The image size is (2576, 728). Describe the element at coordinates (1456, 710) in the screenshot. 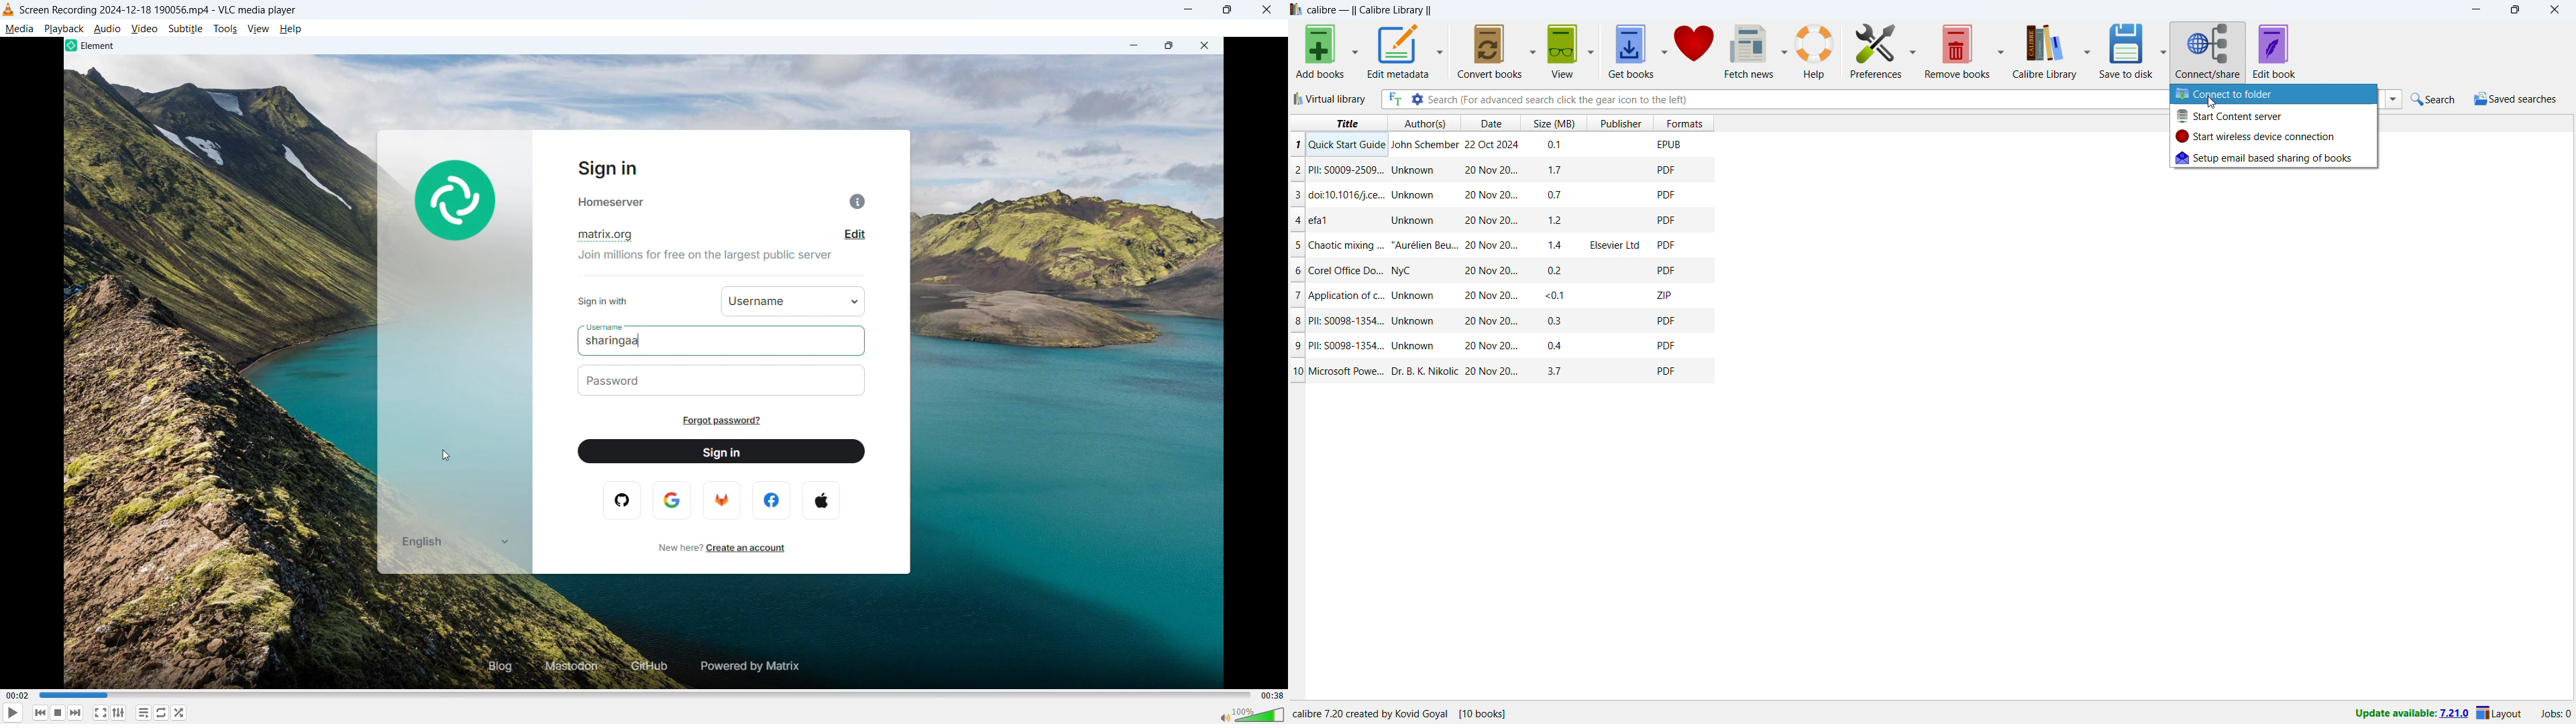

I see `details of the software program` at that location.